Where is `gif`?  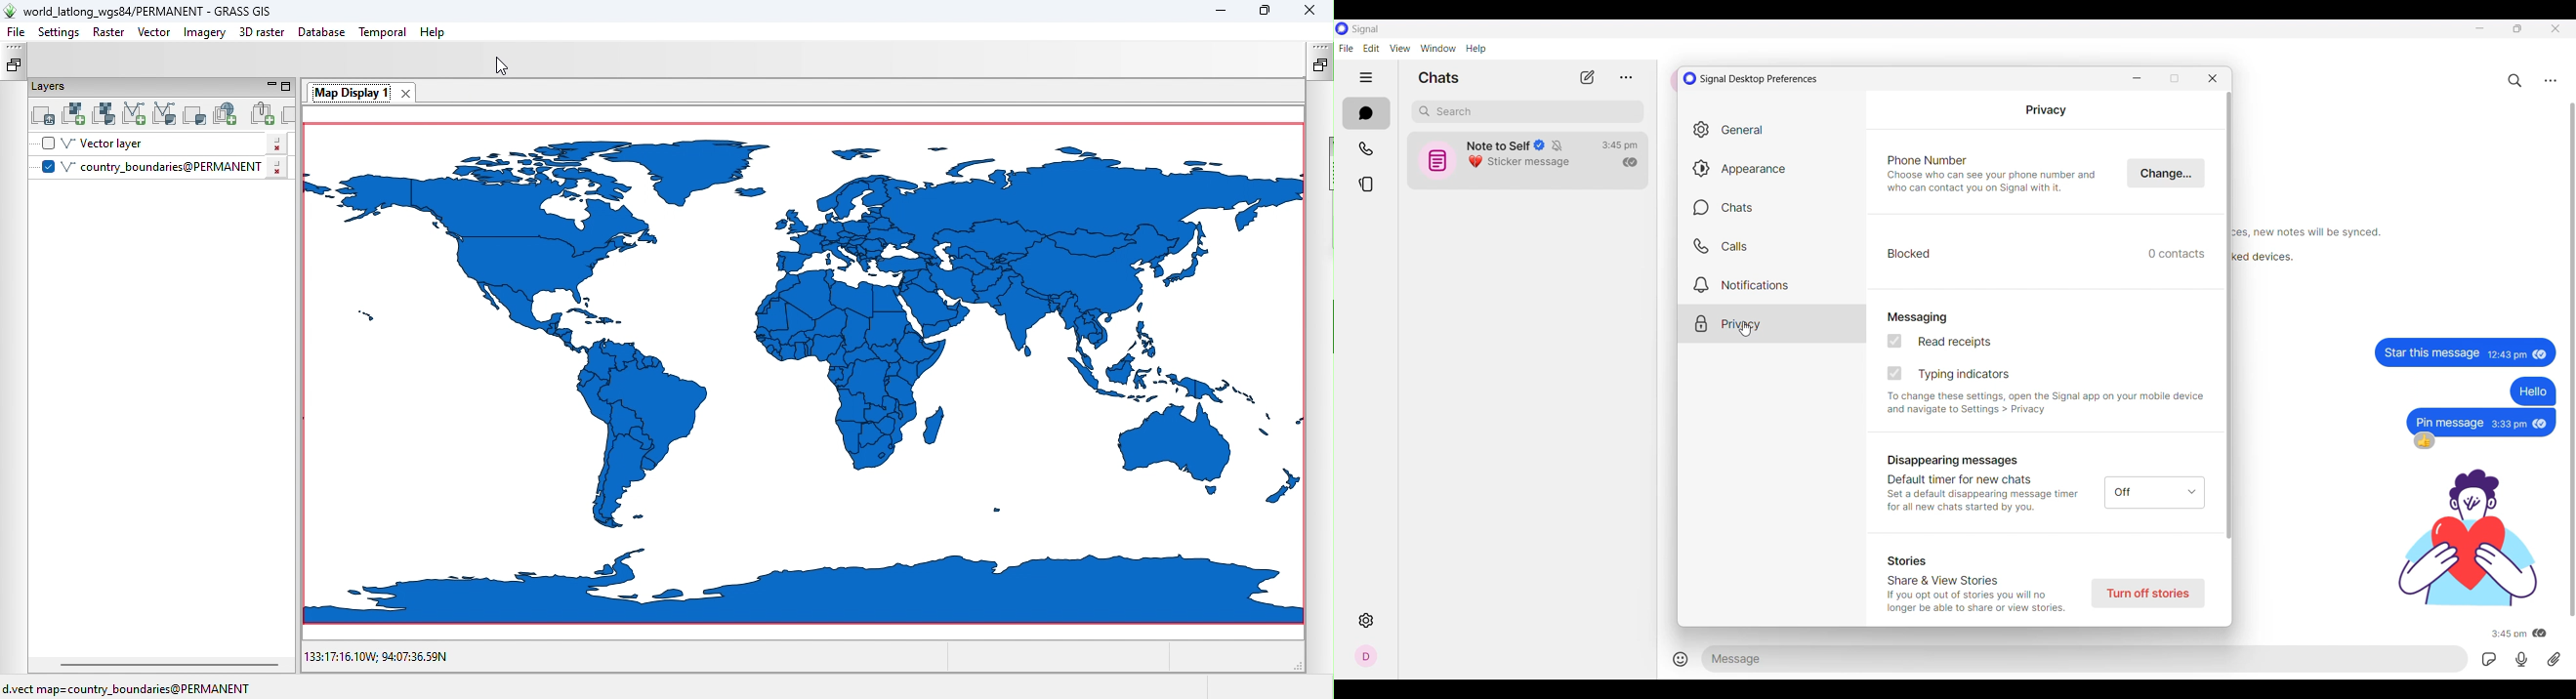 gif is located at coordinates (2466, 537).